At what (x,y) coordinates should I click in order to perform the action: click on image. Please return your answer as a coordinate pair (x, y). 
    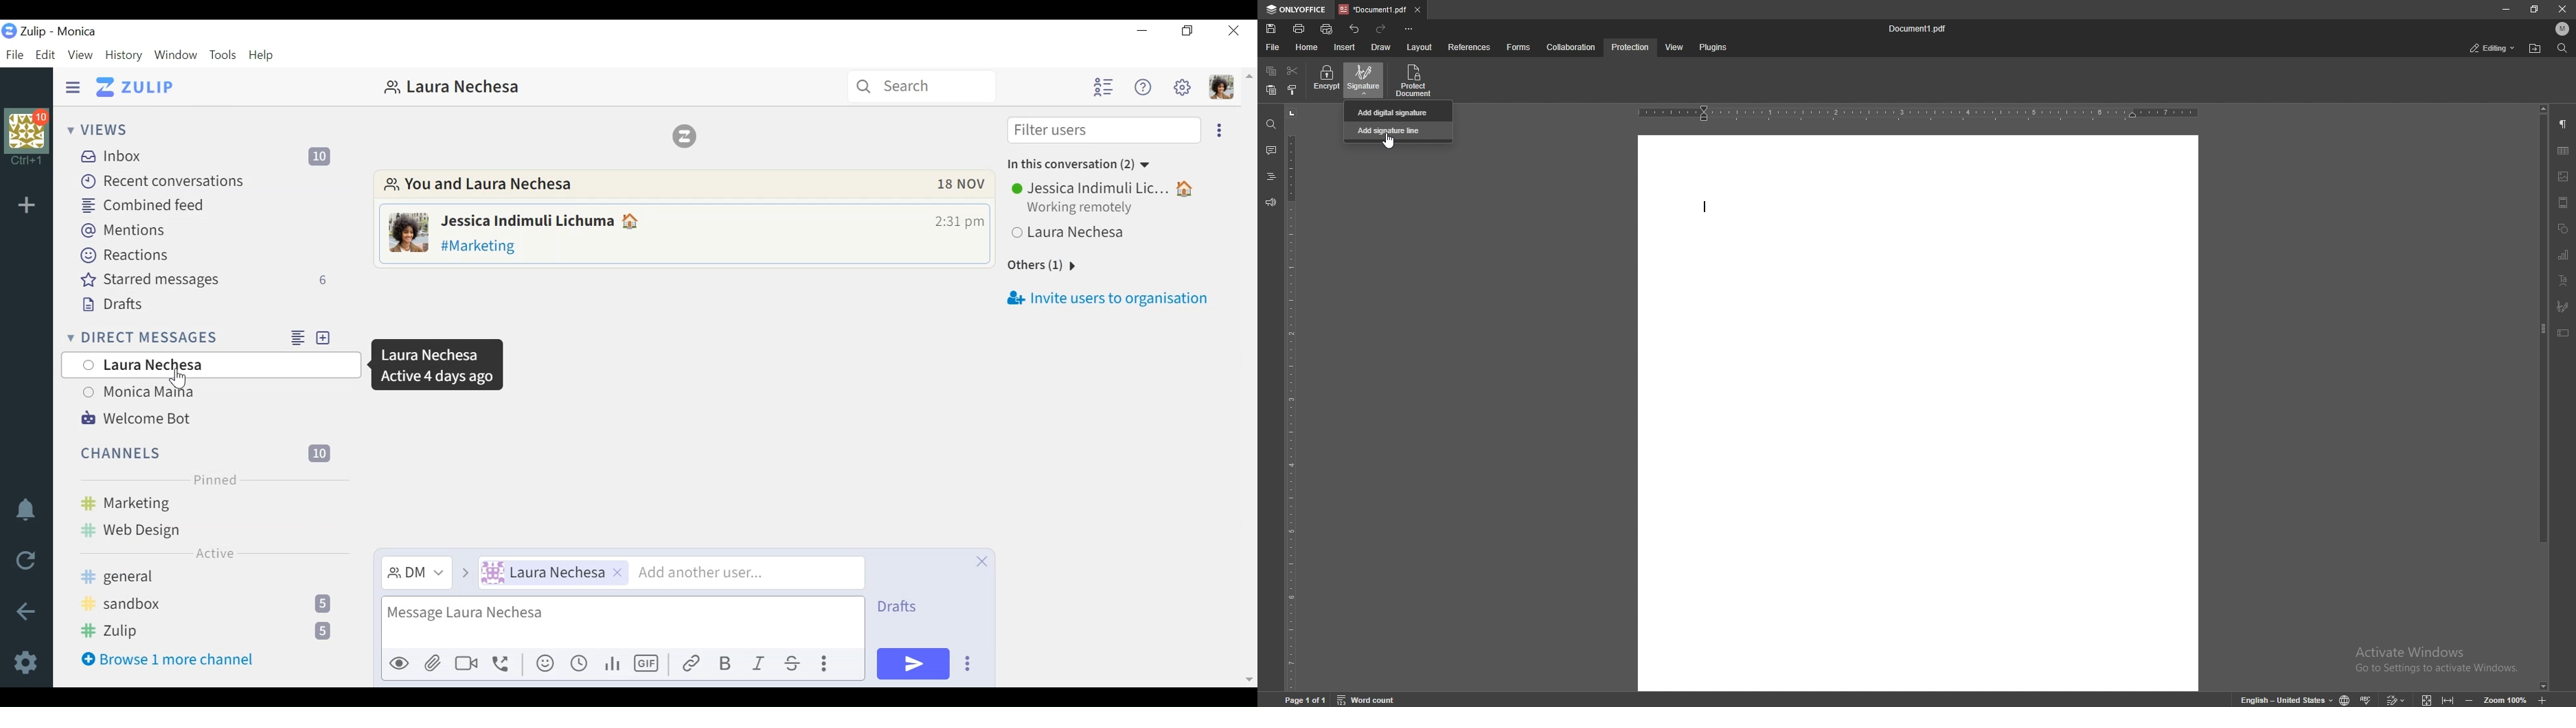
    Looking at the image, I should click on (2564, 176).